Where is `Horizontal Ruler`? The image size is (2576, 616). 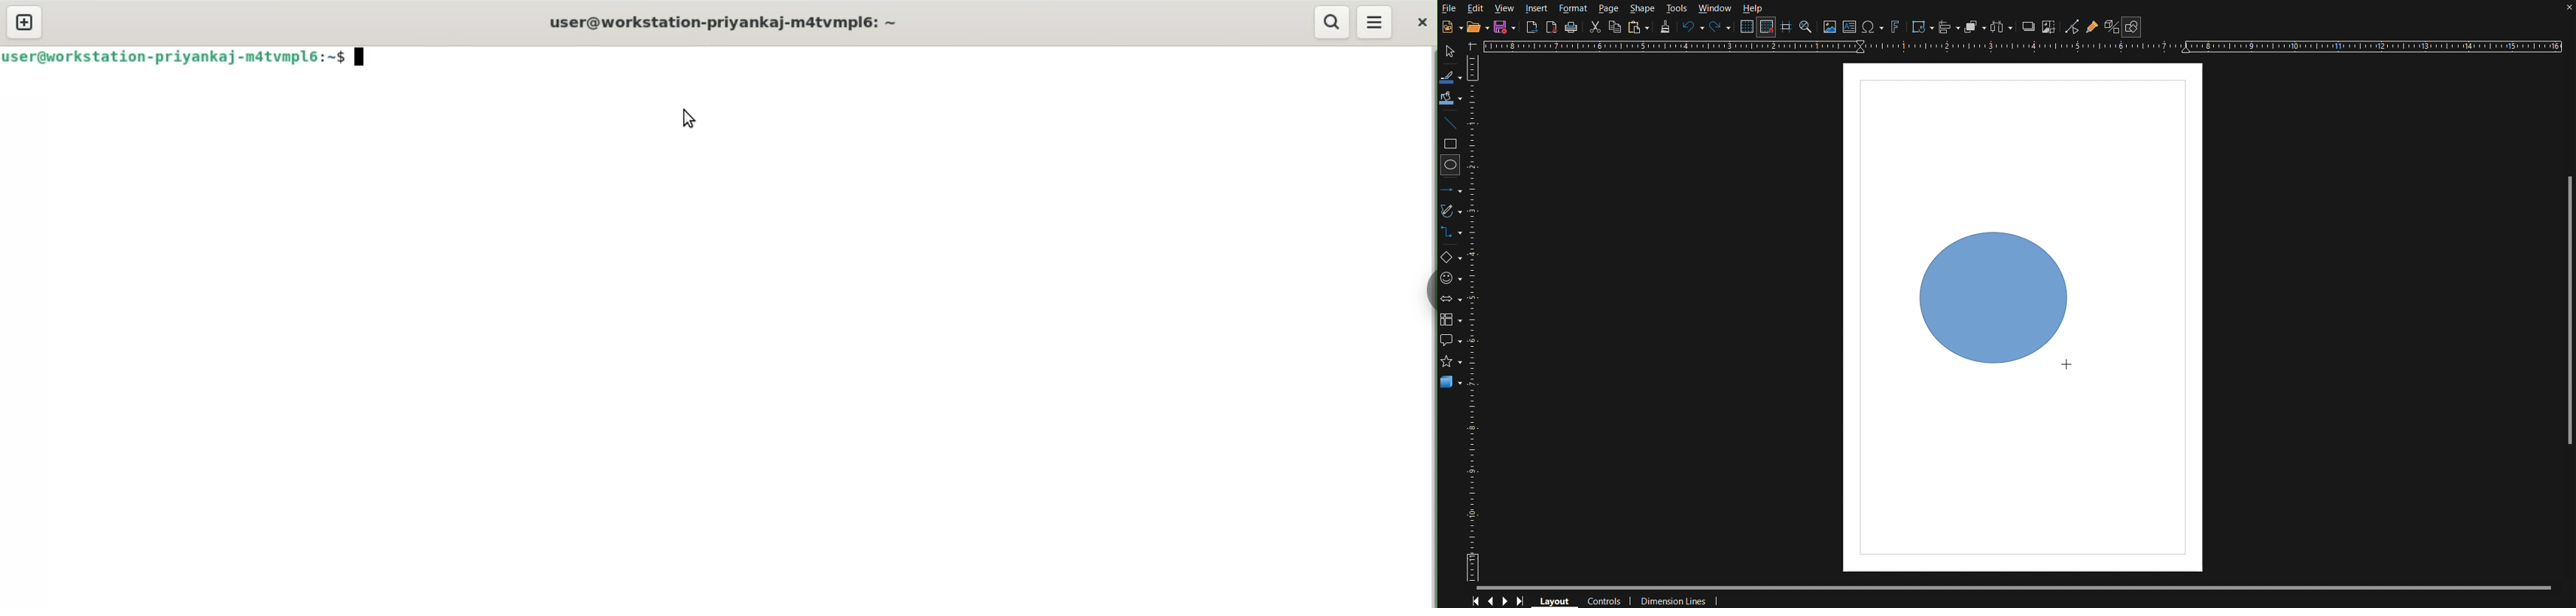 Horizontal Ruler is located at coordinates (2028, 47).